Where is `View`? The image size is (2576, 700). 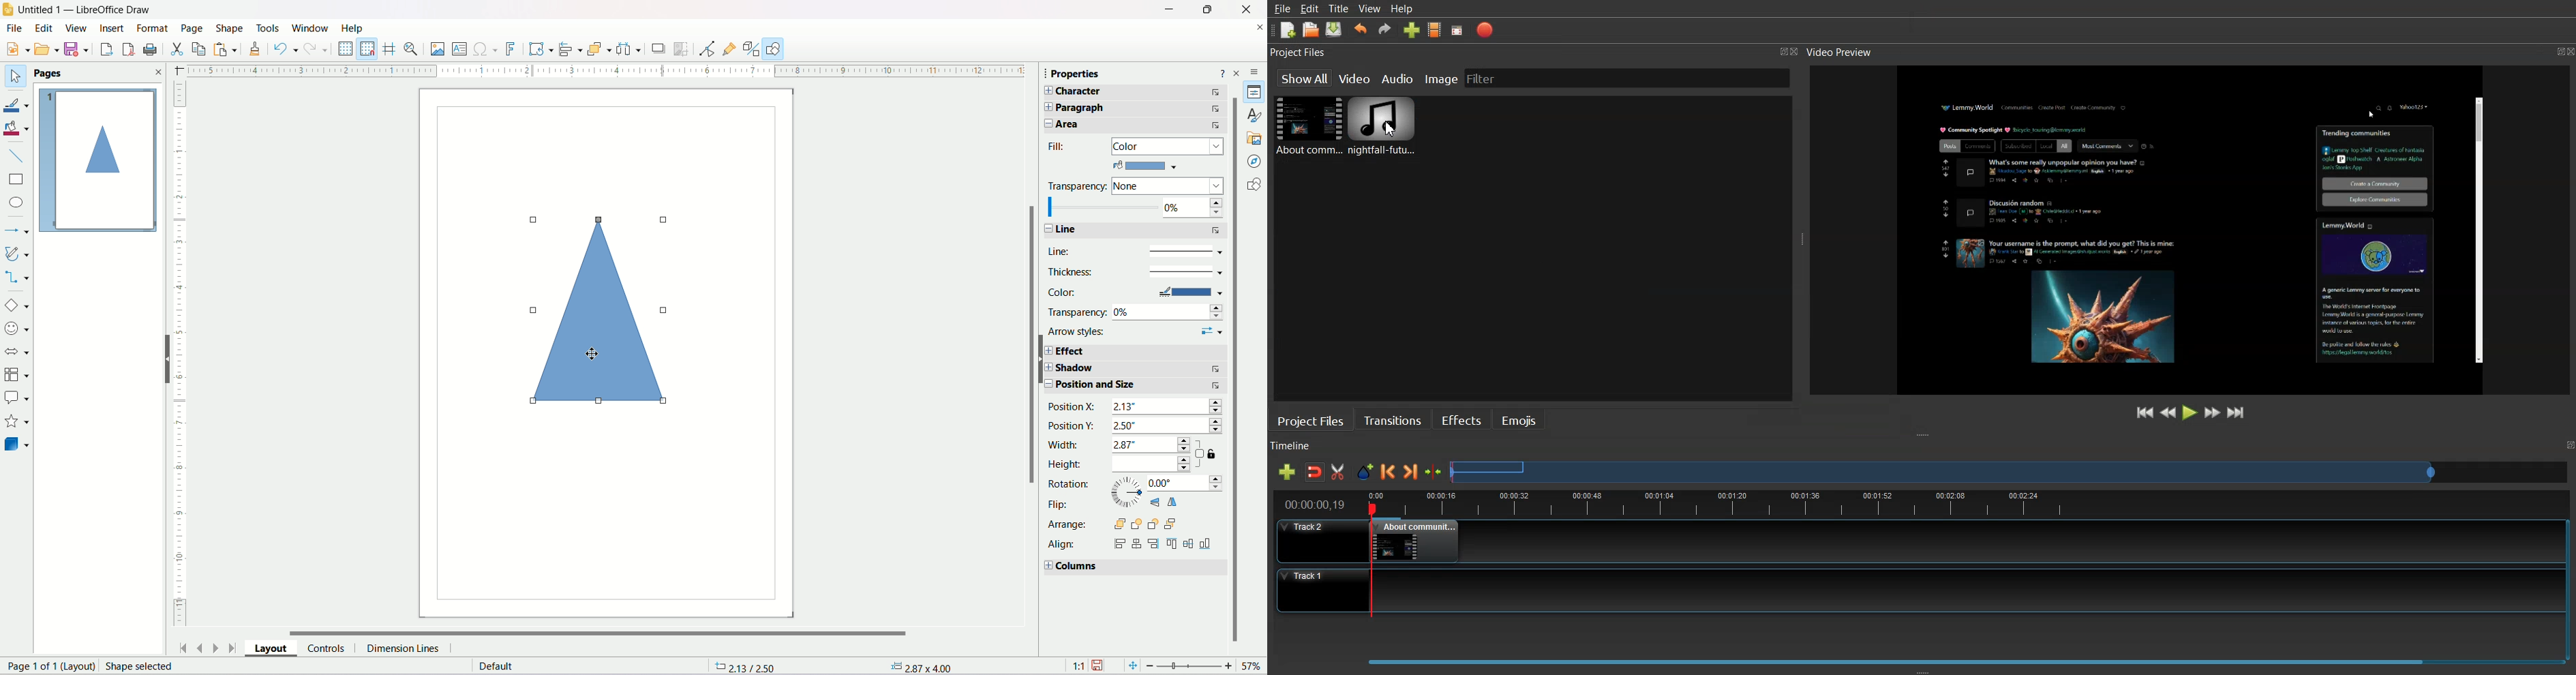 View is located at coordinates (75, 28).